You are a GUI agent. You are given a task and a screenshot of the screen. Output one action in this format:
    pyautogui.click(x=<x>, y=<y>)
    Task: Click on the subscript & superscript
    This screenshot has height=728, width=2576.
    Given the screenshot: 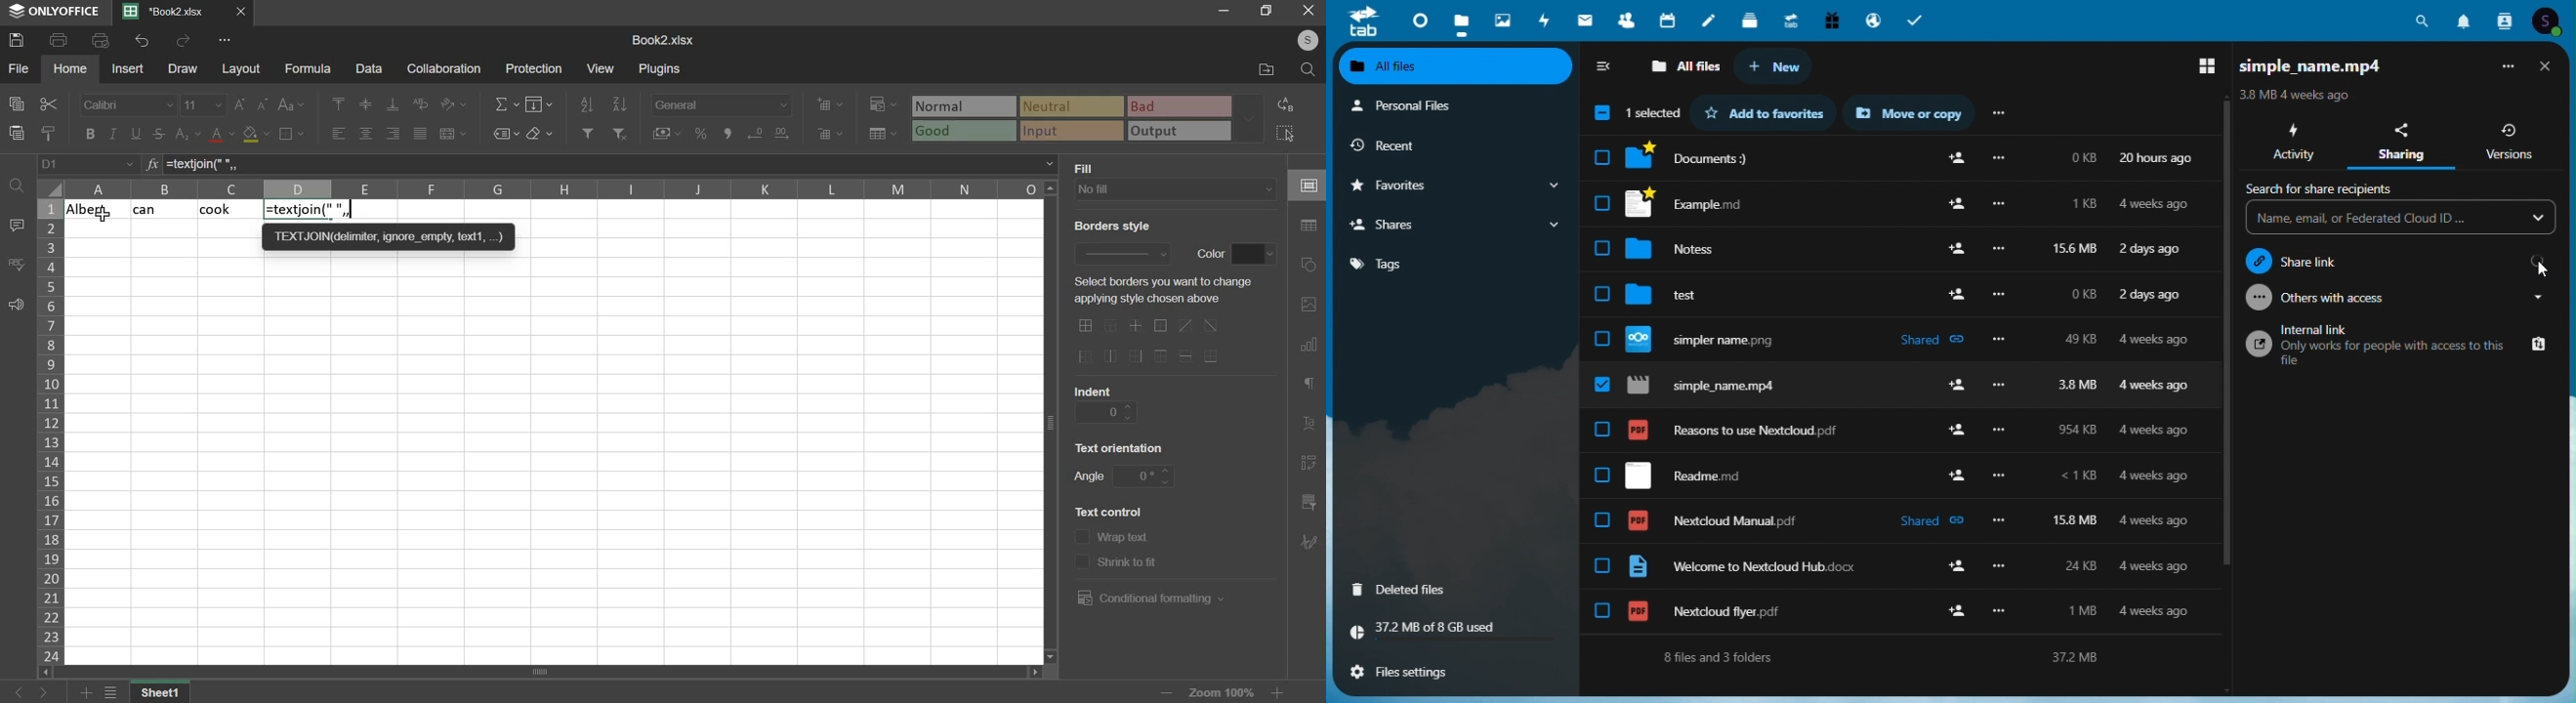 What is the action you would take?
    pyautogui.click(x=188, y=133)
    